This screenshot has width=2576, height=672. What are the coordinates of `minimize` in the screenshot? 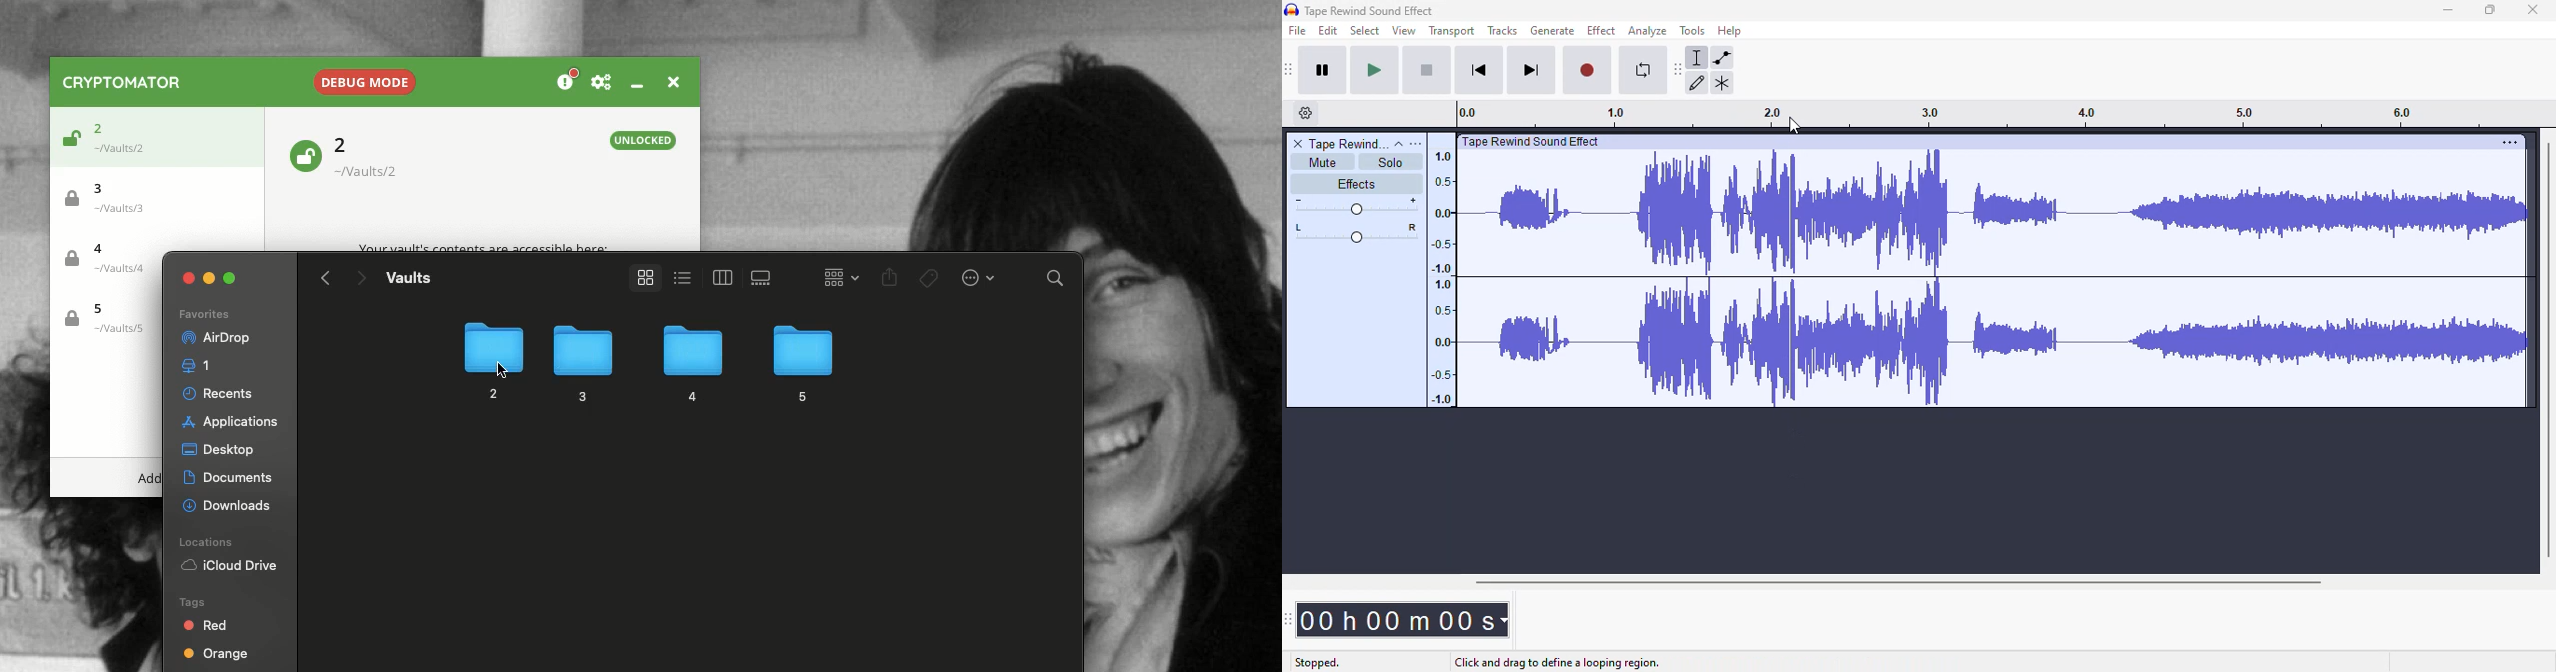 It's located at (2449, 10).